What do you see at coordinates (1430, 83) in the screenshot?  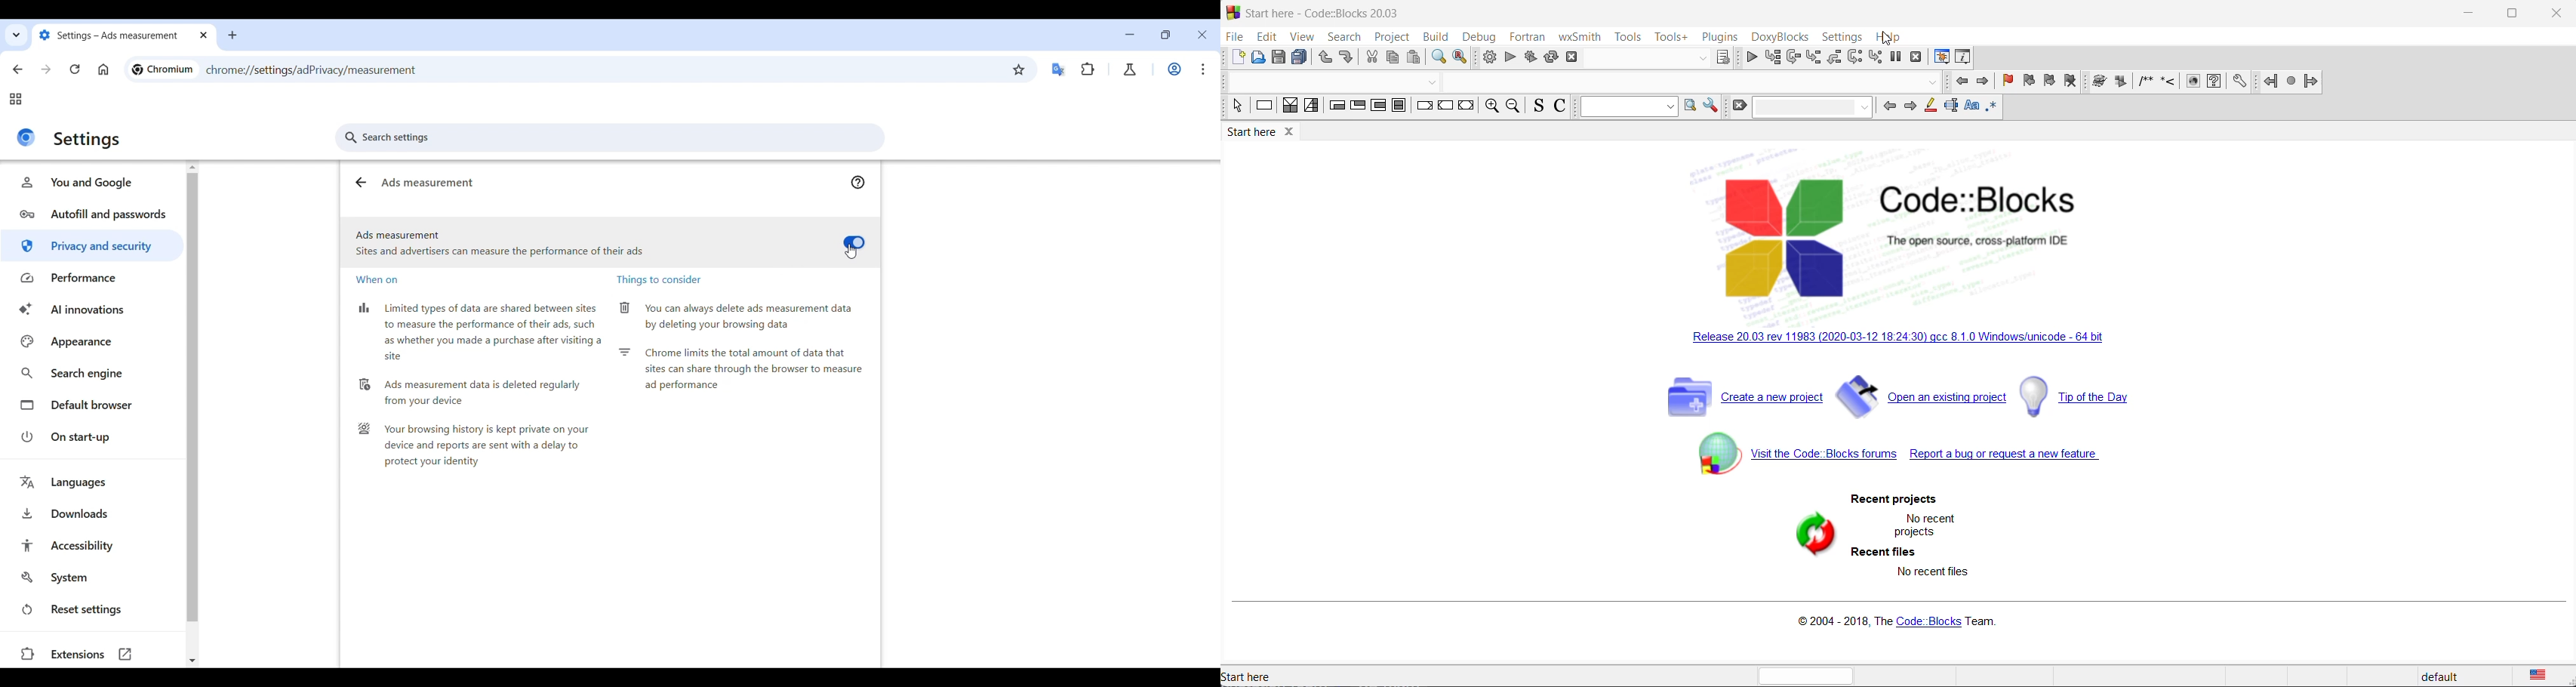 I see `dropdown` at bounding box center [1430, 83].